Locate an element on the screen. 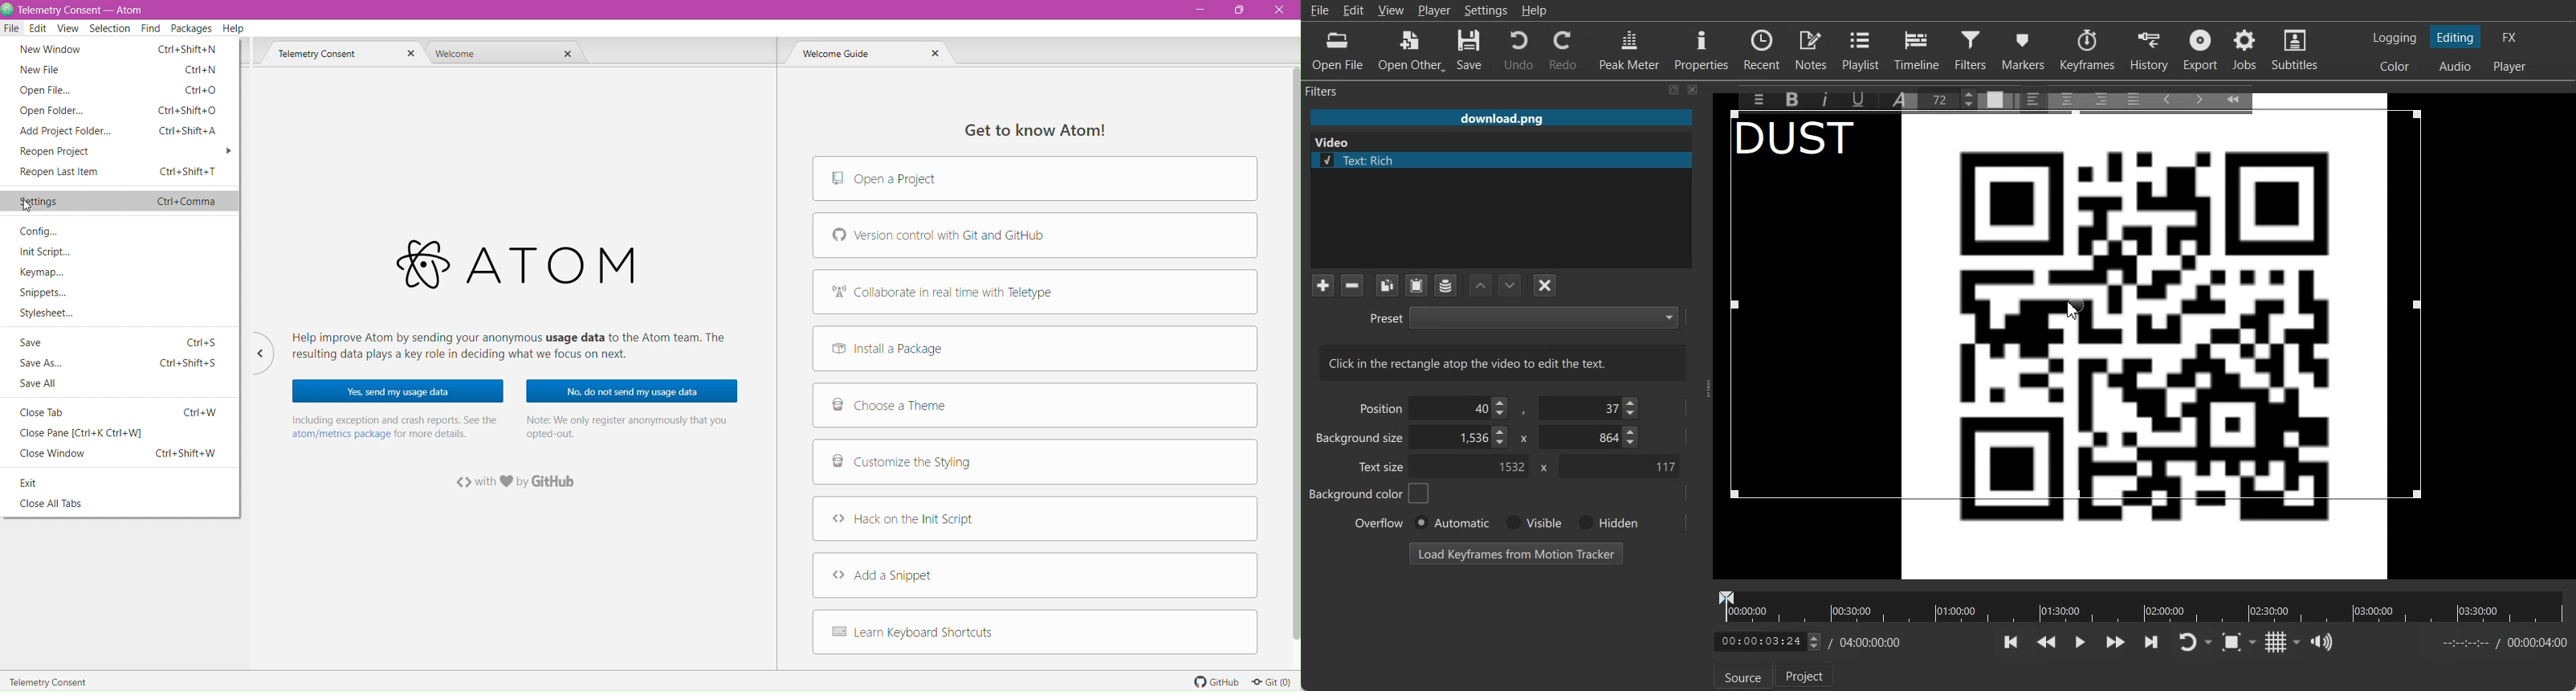  Text Size is located at coordinates (1951, 98).